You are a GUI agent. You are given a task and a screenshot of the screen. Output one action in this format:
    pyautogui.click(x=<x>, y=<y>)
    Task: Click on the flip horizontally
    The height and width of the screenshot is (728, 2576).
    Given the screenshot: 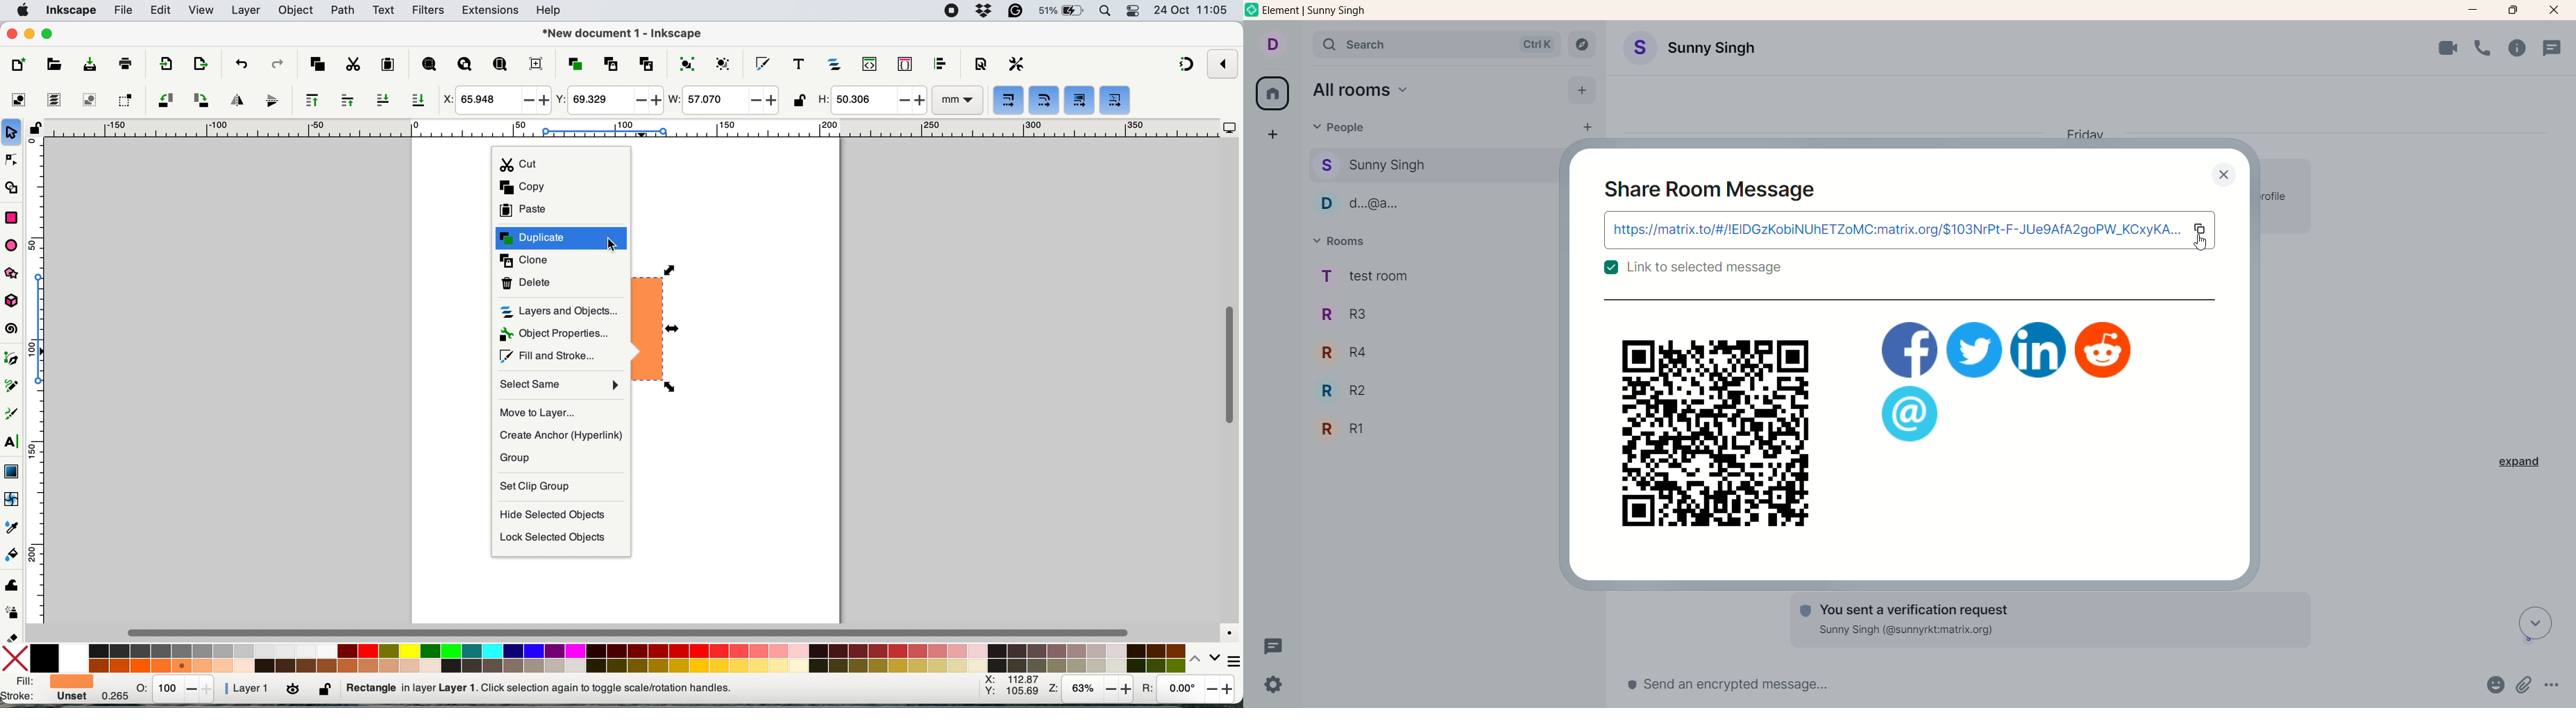 What is the action you would take?
    pyautogui.click(x=235, y=99)
    